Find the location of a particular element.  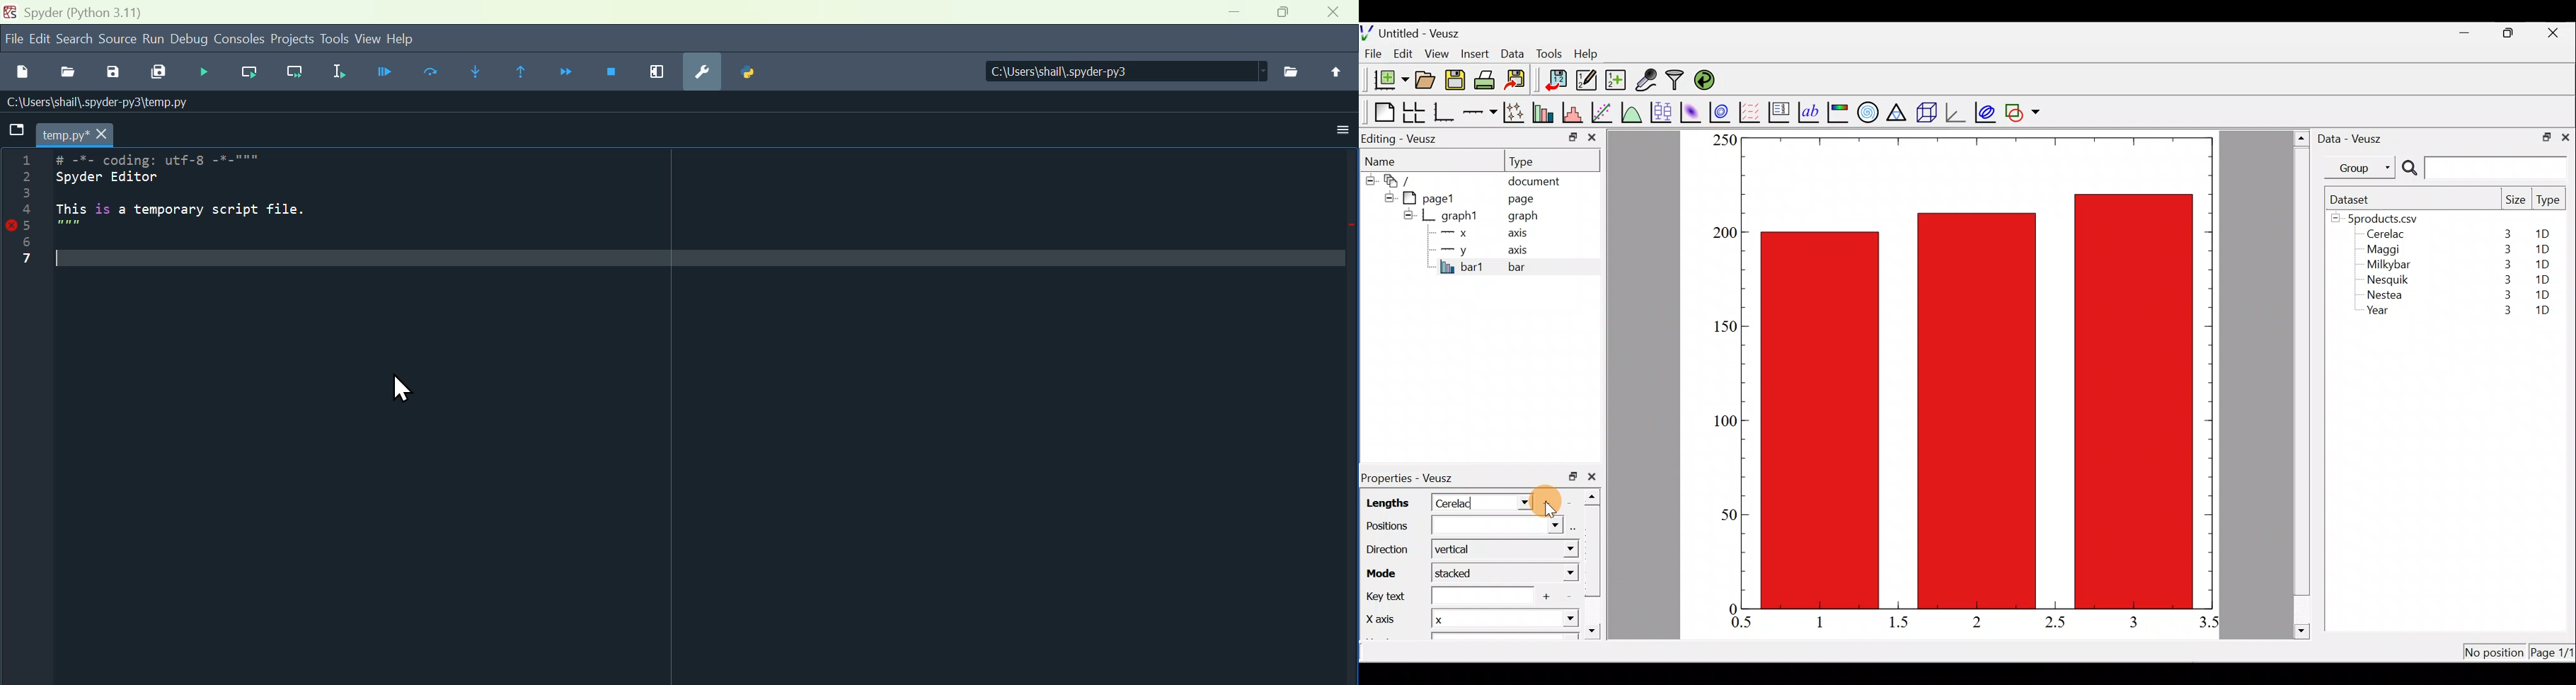

Search is located at coordinates (77, 40).